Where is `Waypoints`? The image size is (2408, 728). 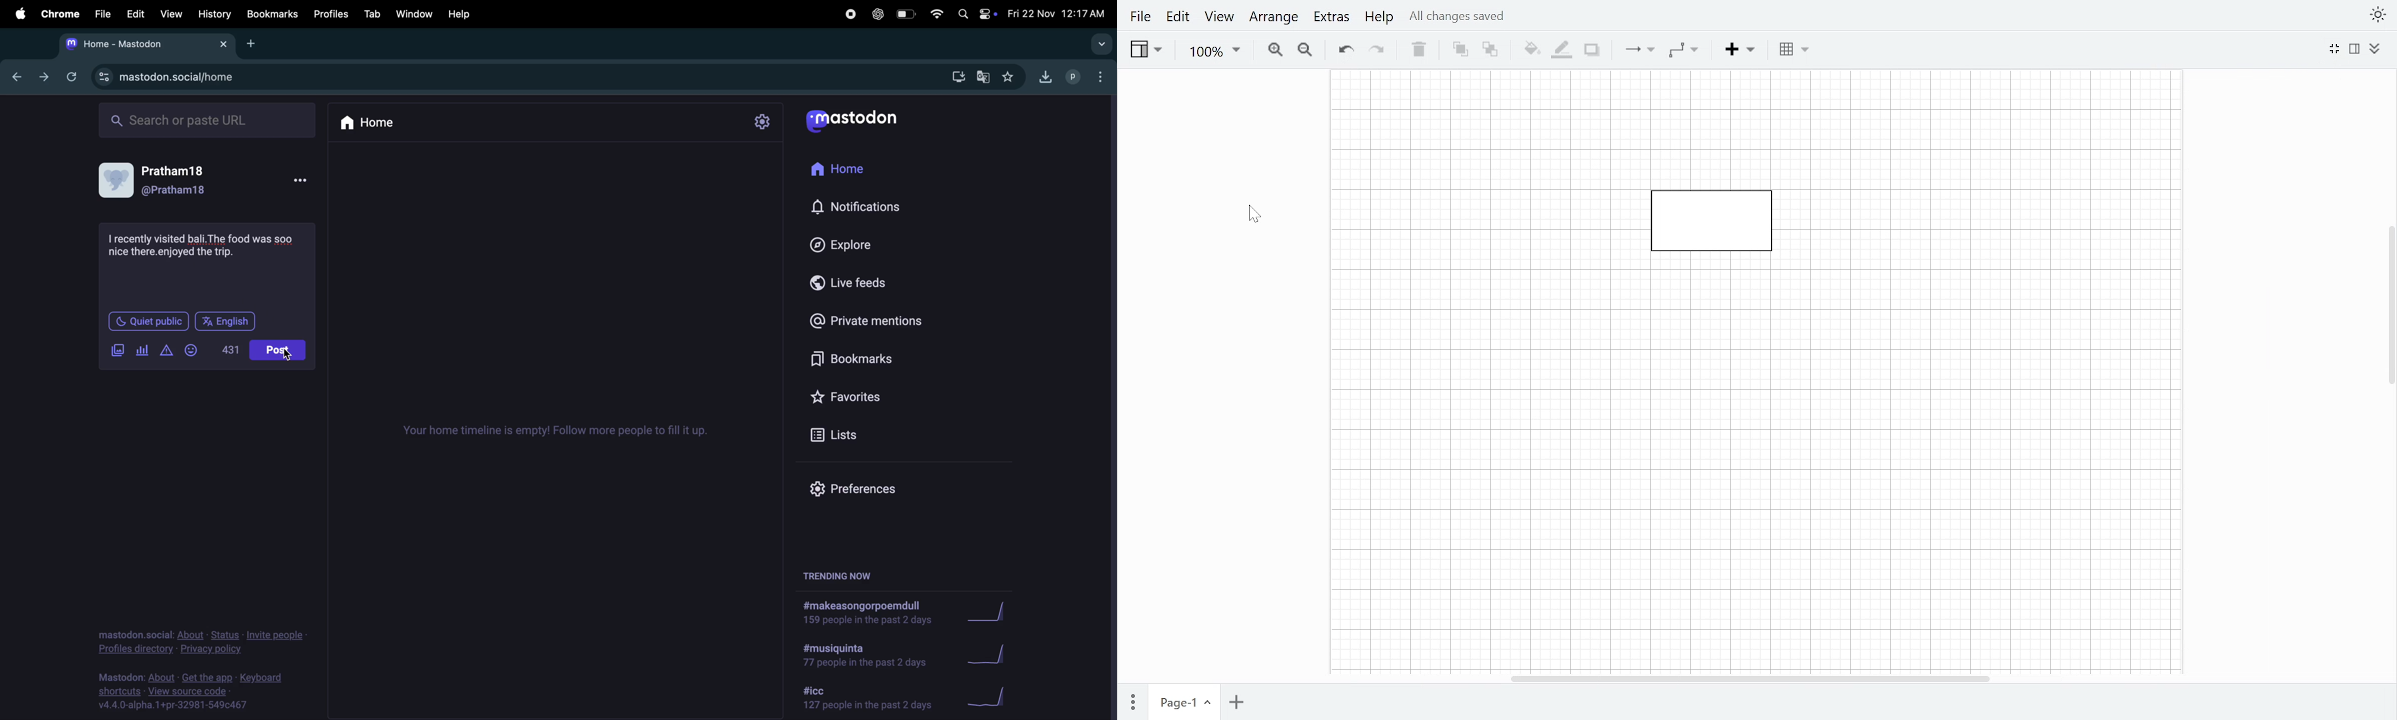 Waypoints is located at coordinates (1685, 52).